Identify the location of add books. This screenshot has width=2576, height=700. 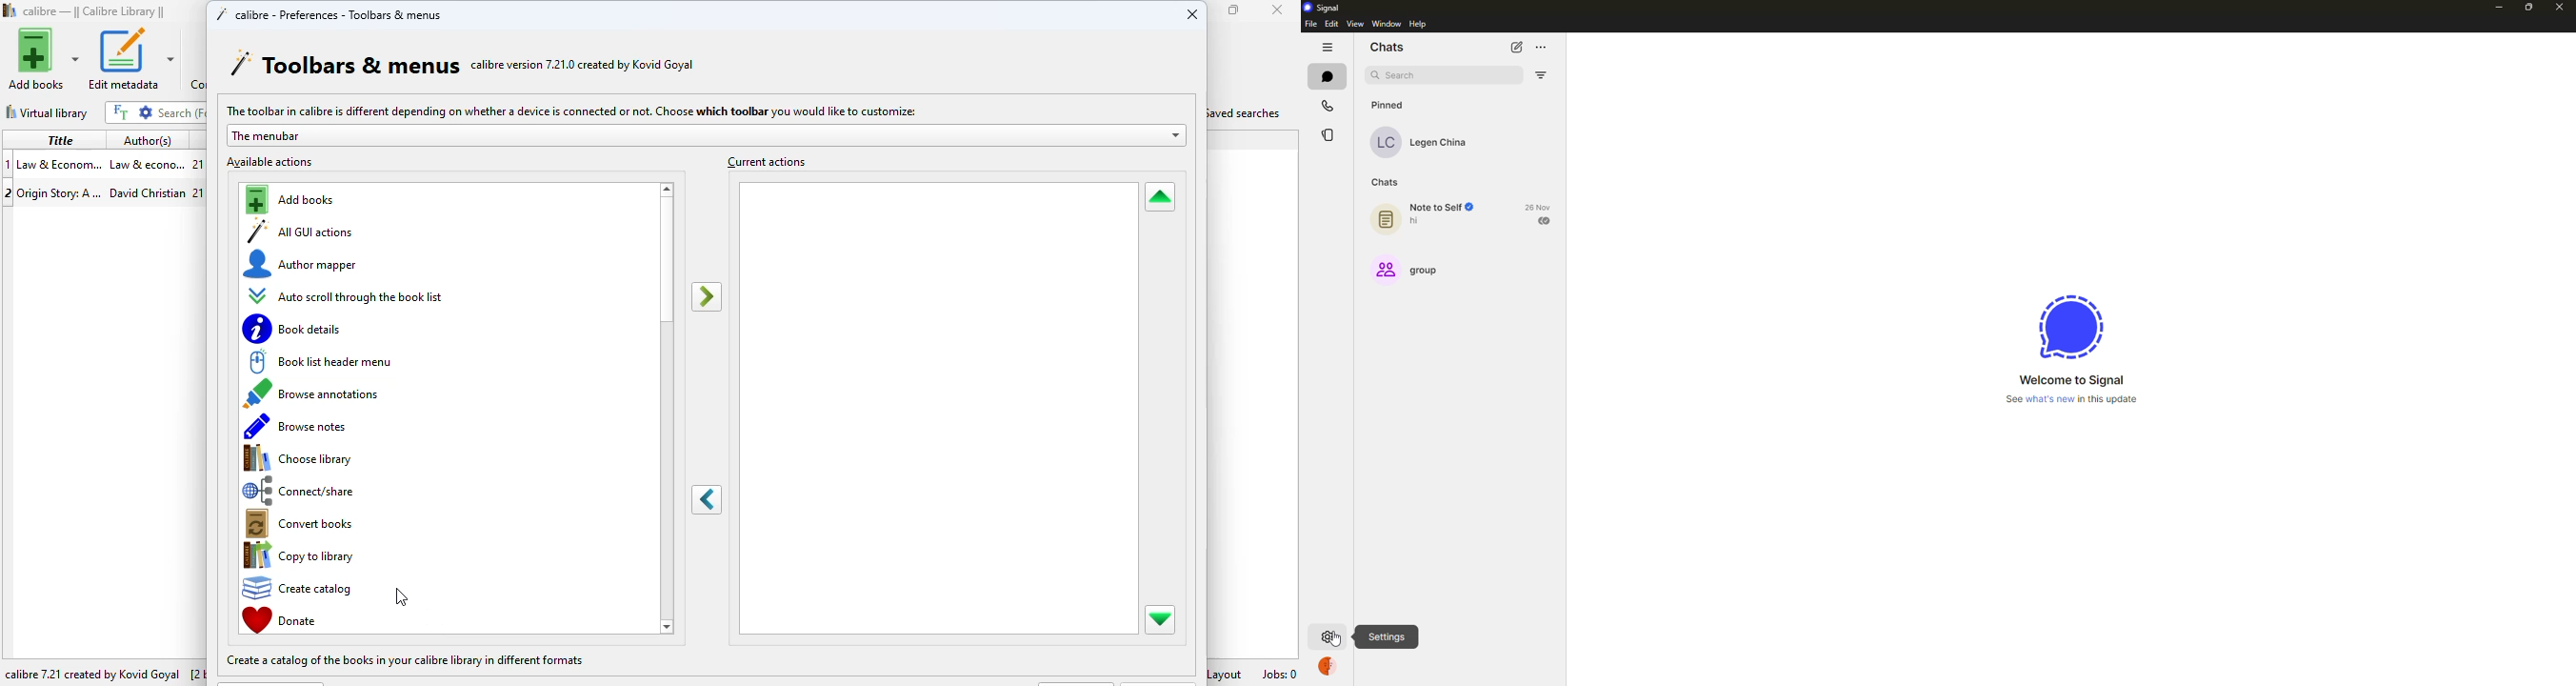
(44, 58).